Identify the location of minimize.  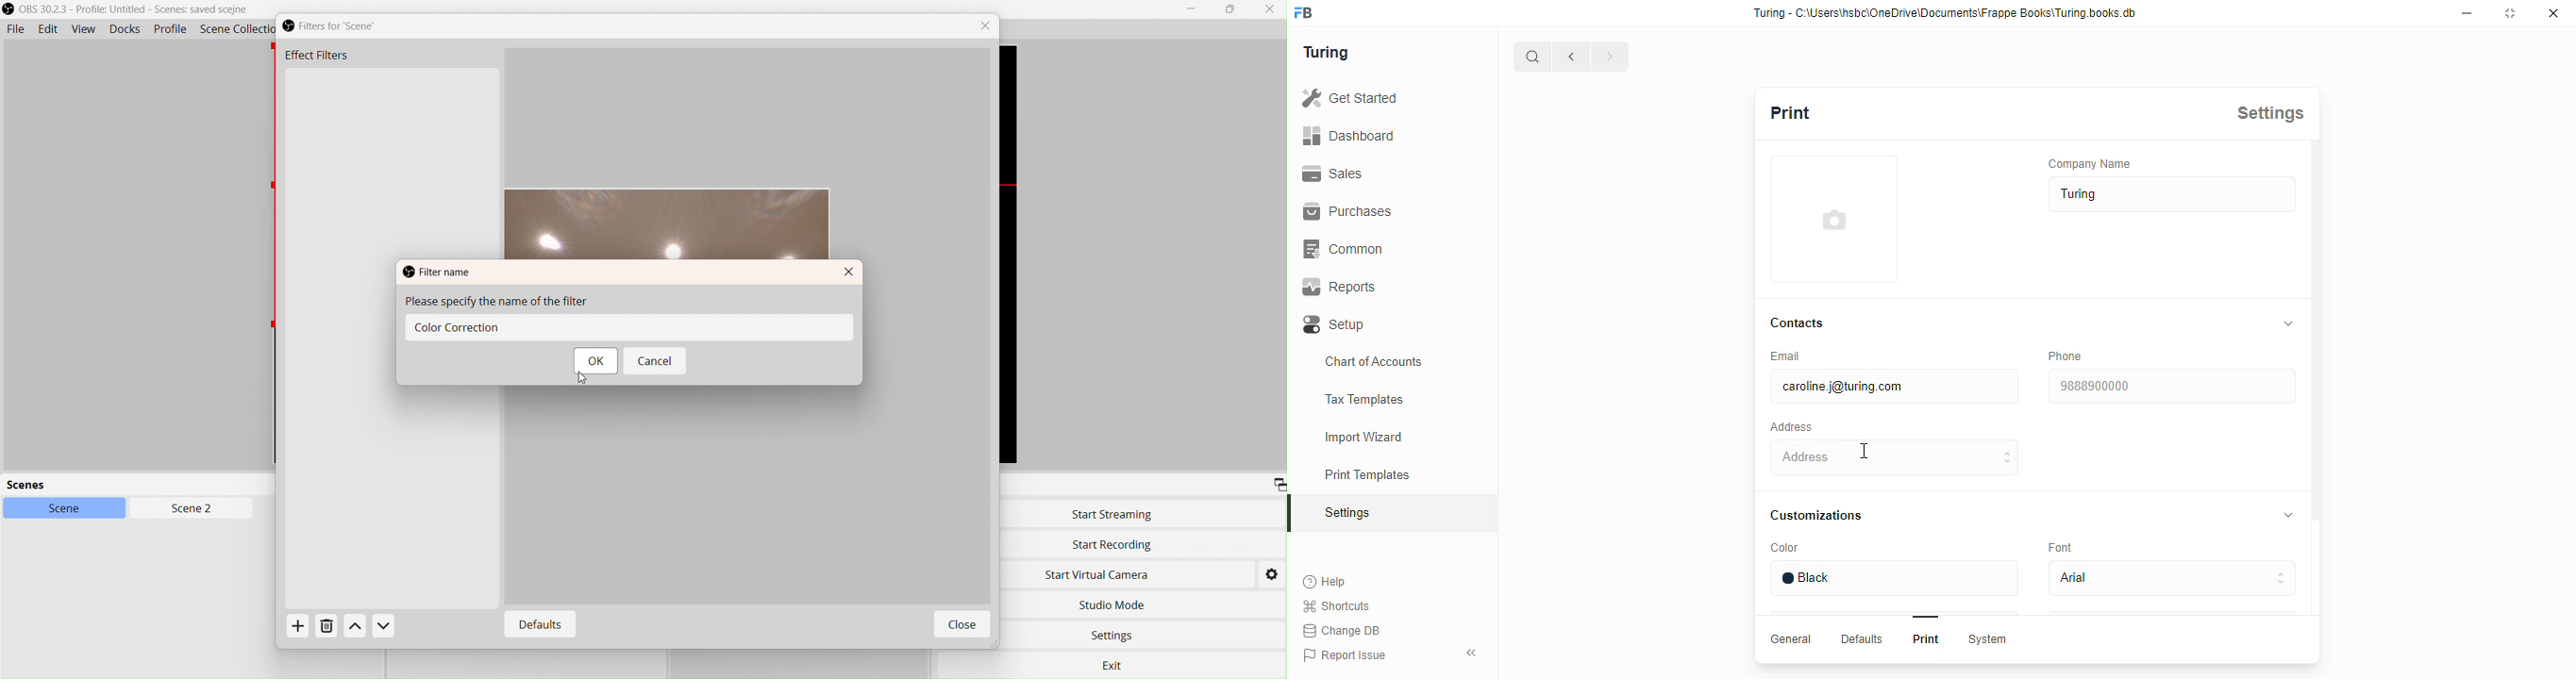
(2467, 13).